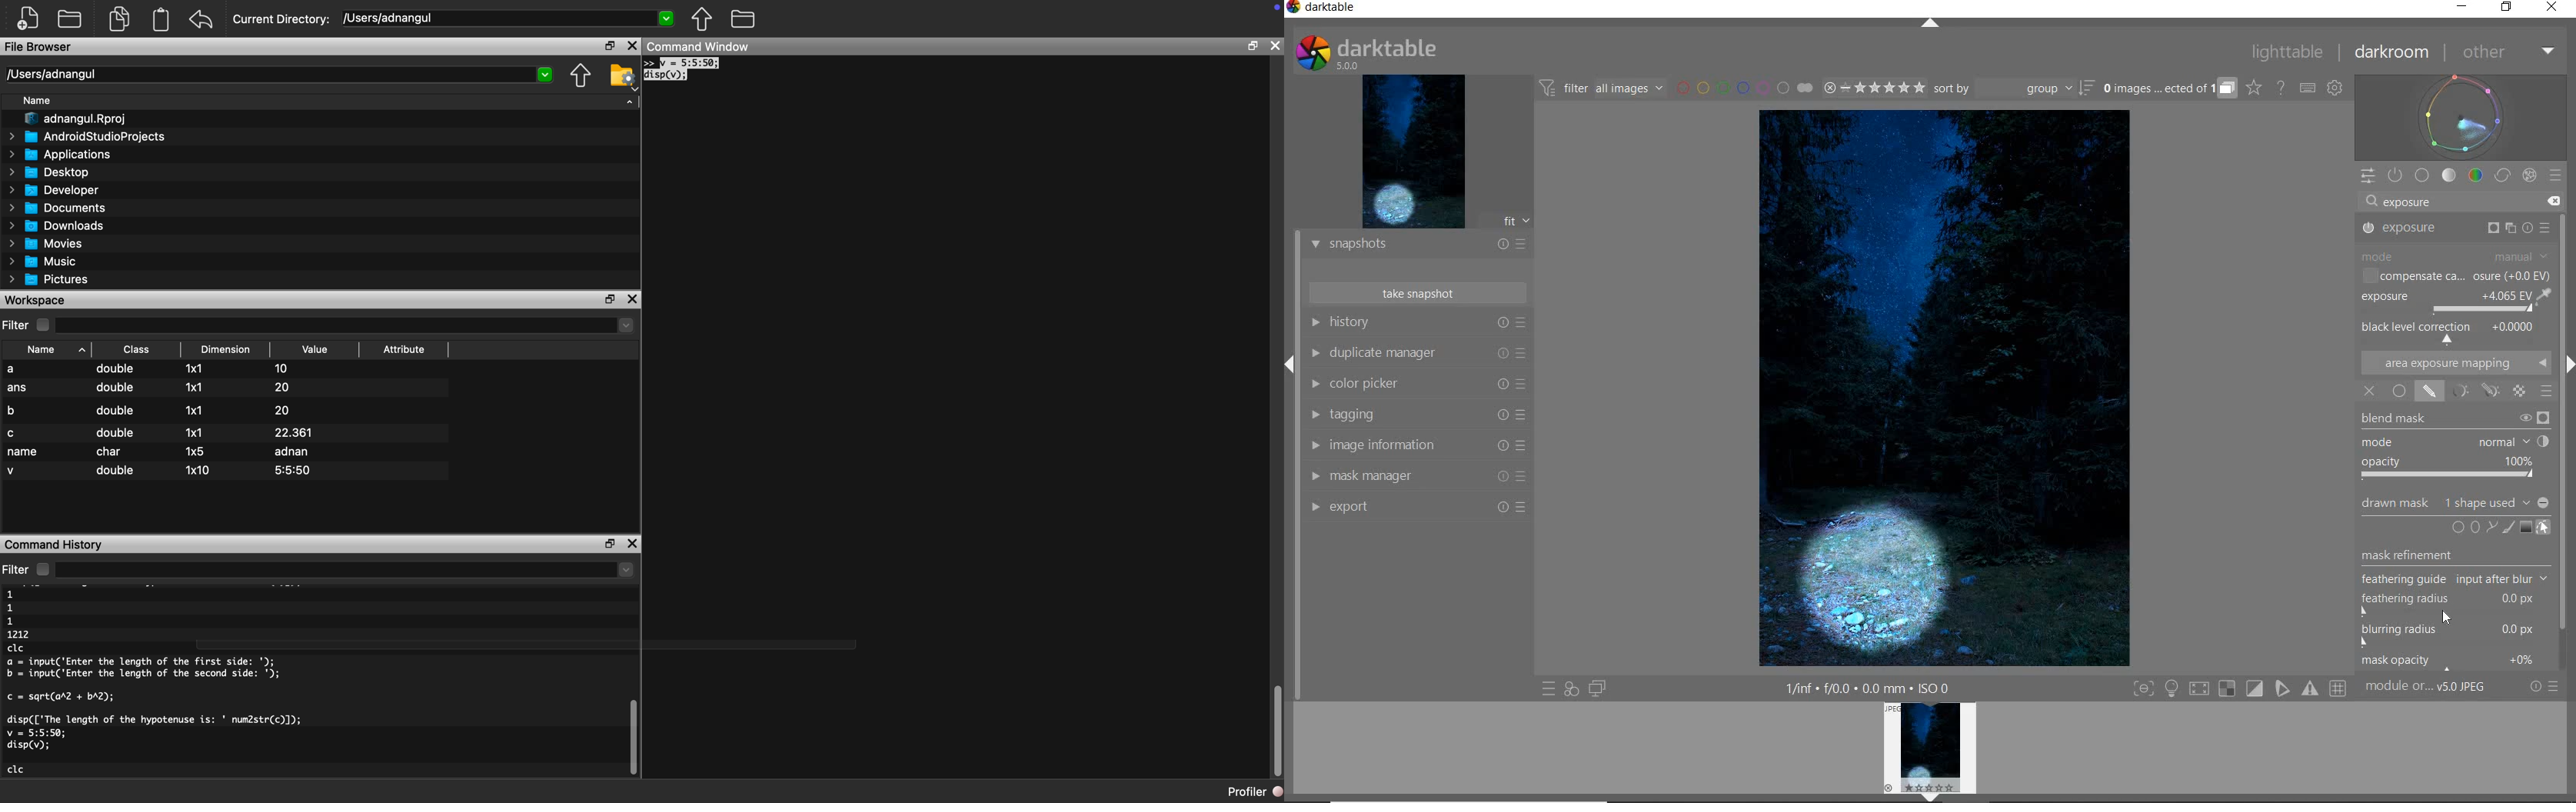 This screenshot has height=812, width=2576. Describe the element at coordinates (2507, 8) in the screenshot. I see `RESTORE` at that location.